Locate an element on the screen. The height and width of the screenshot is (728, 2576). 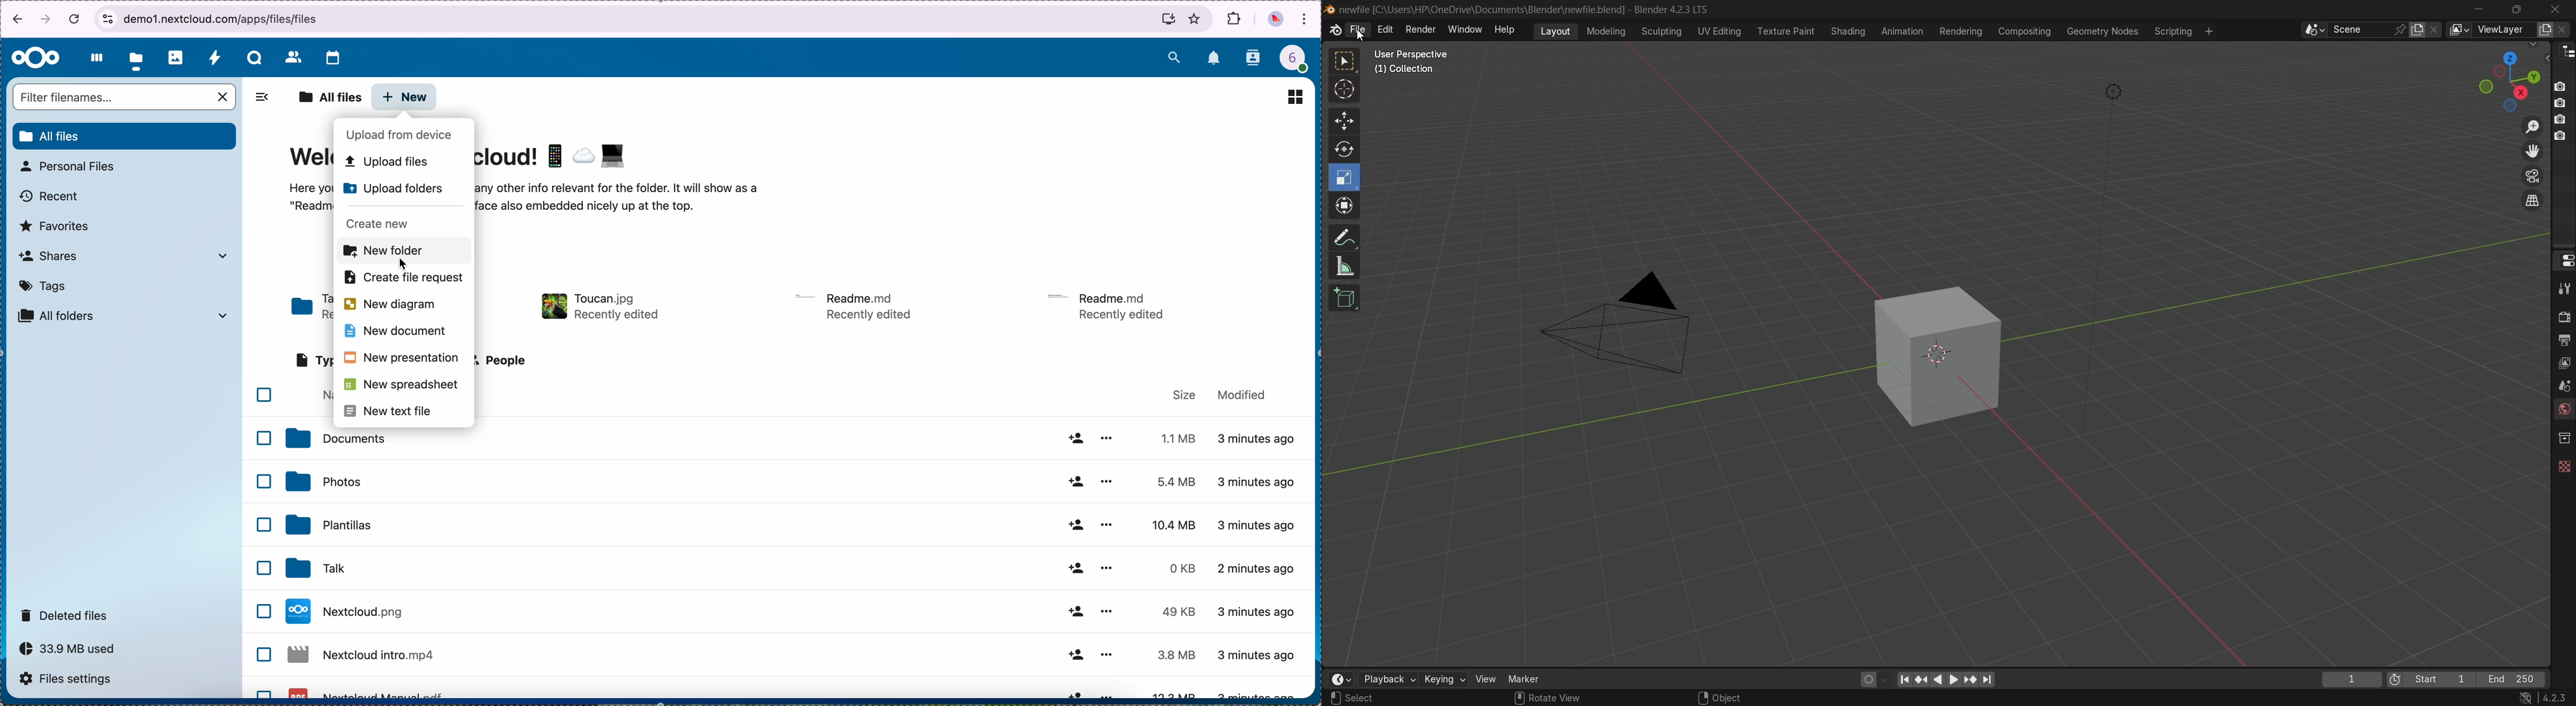
recent is located at coordinates (50, 197).